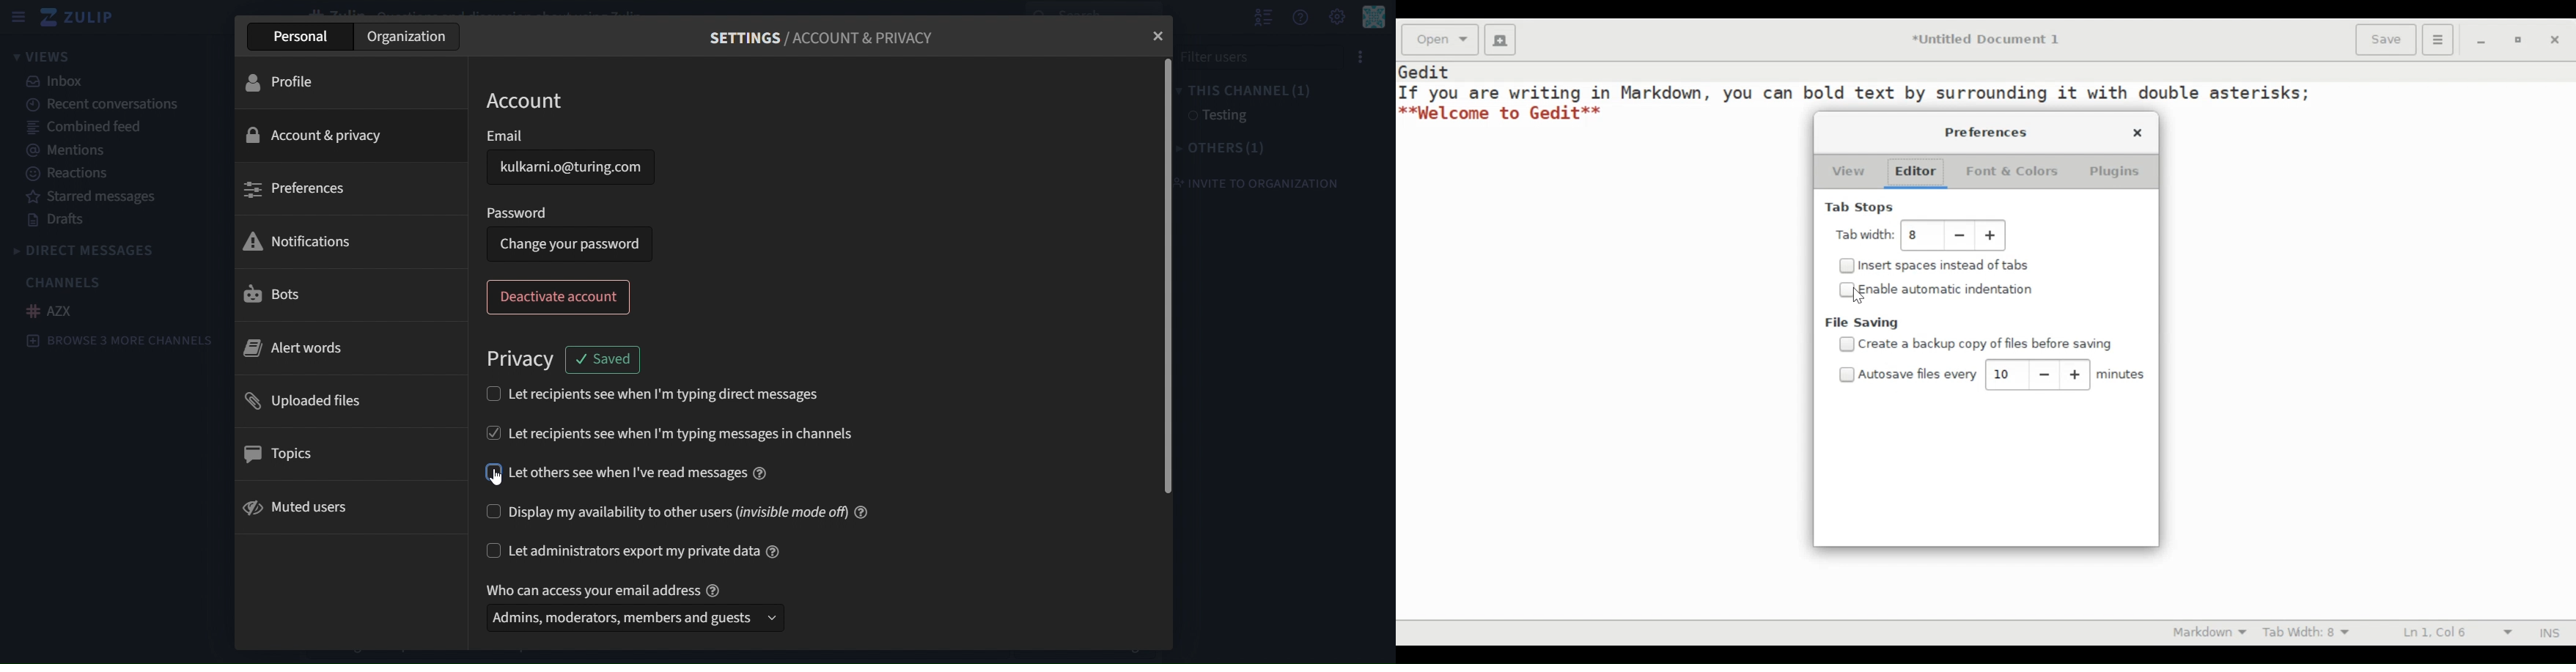  What do you see at coordinates (1987, 132) in the screenshot?
I see `Preferences` at bounding box center [1987, 132].